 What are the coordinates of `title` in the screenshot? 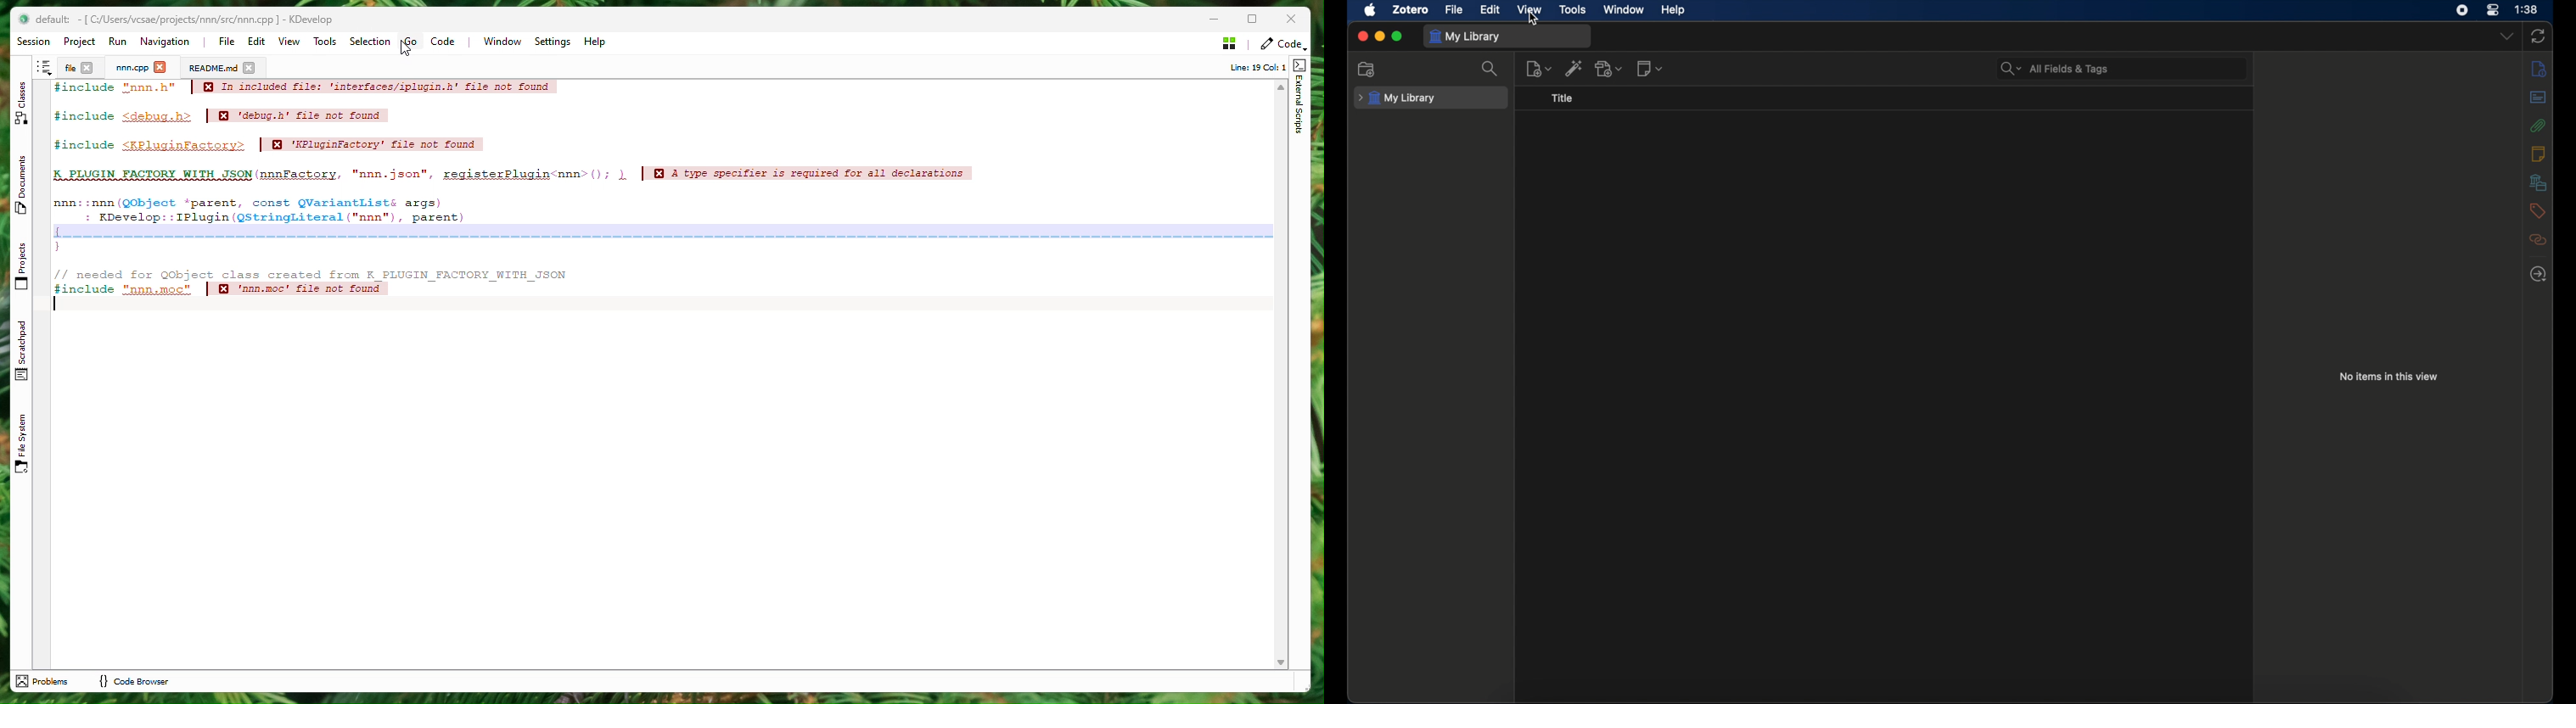 It's located at (1563, 98).